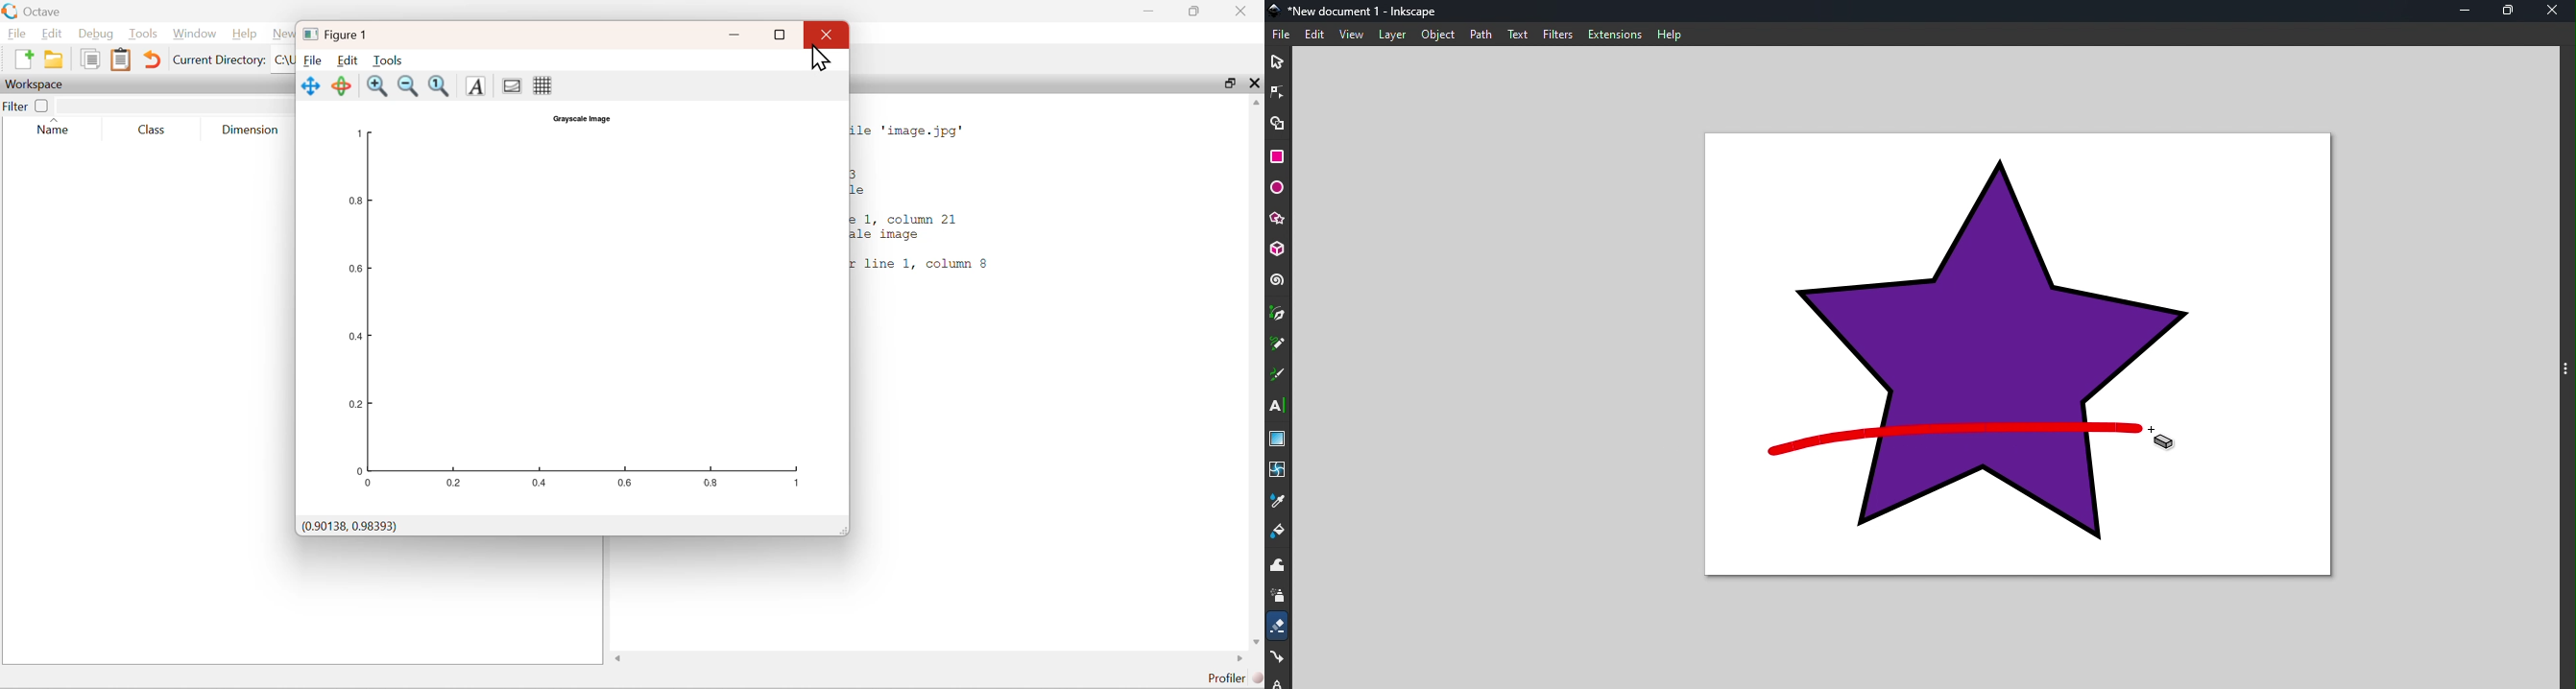  Describe the element at coordinates (1277, 219) in the screenshot. I see `star/polygon` at that location.